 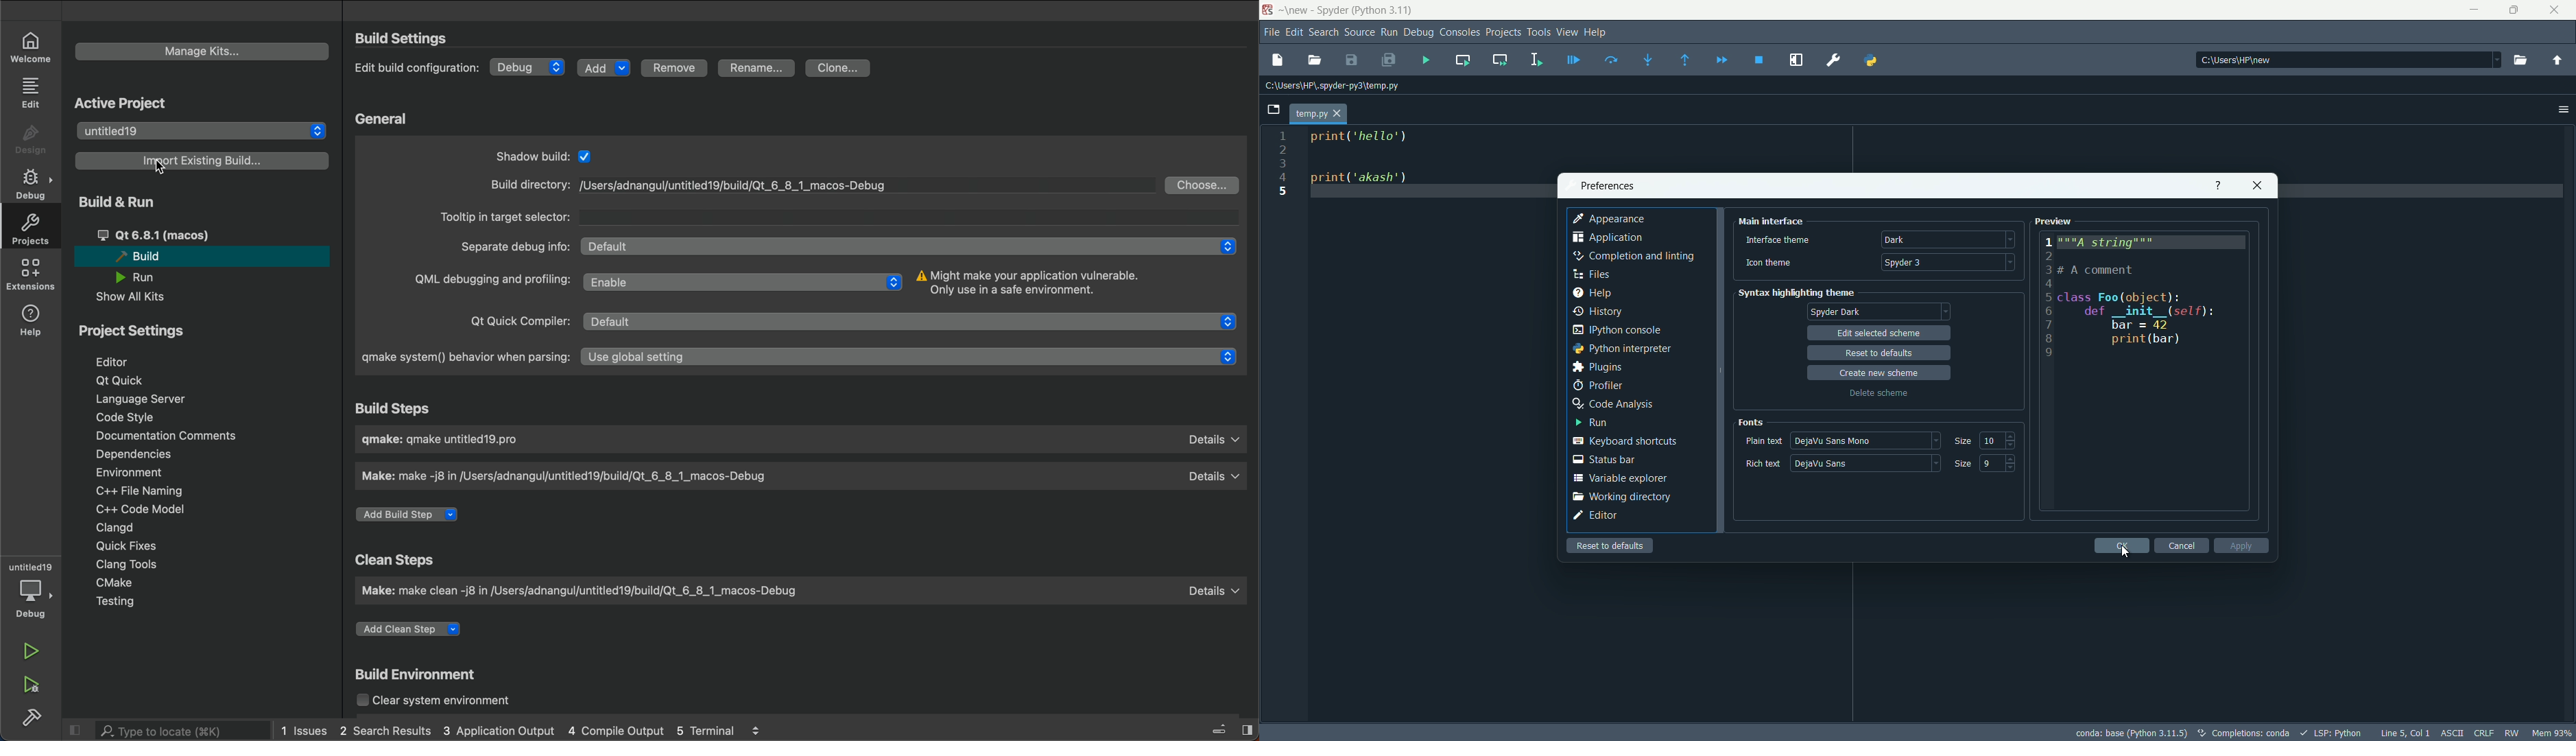 I want to click on new file, so click(x=1278, y=60).